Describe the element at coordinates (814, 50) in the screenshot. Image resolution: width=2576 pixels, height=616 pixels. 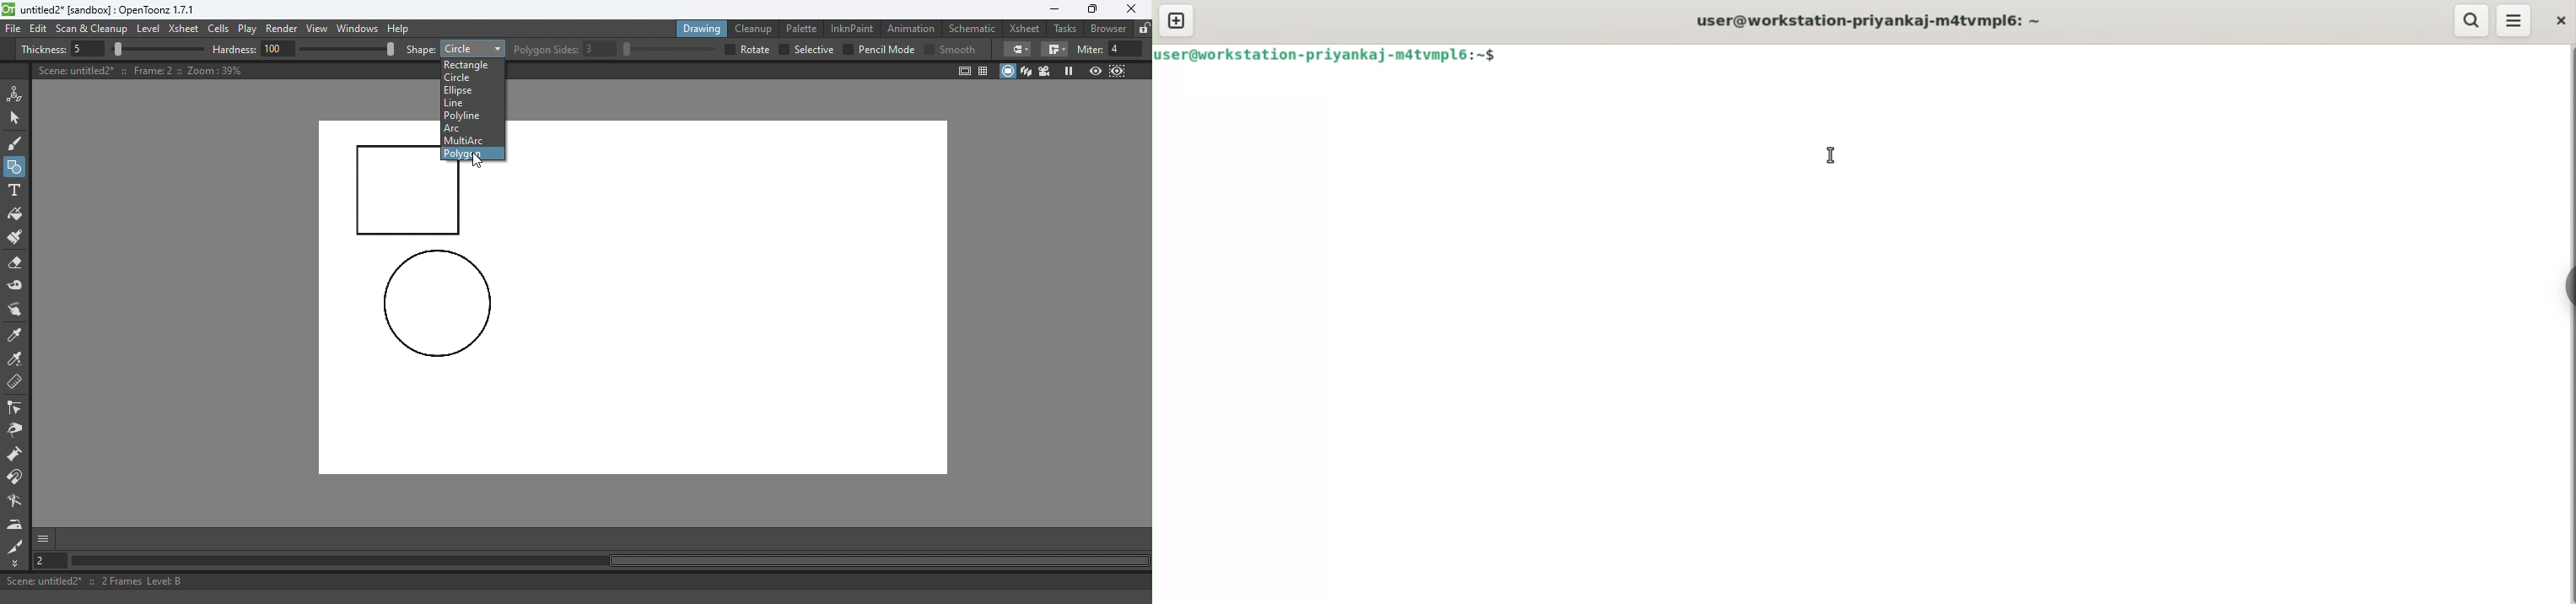
I see `selective` at that location.